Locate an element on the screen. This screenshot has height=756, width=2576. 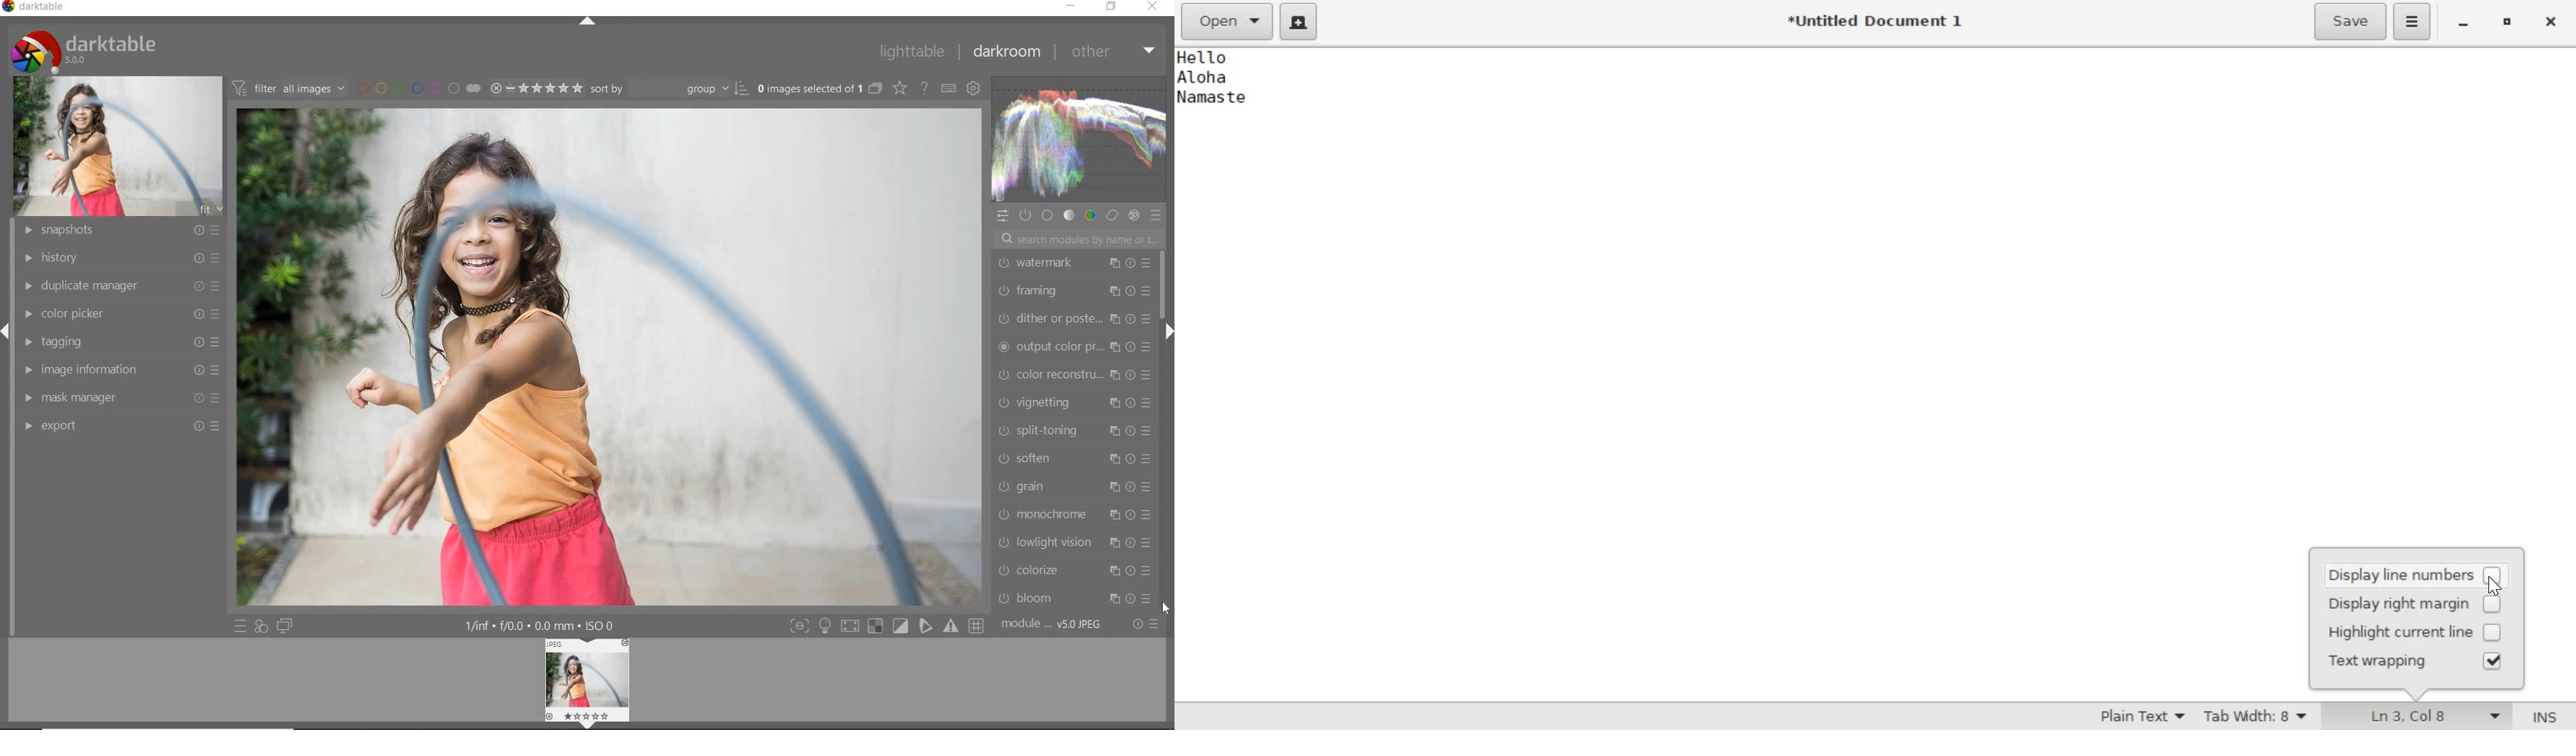
cursor is located at coordinates (2493, 587).